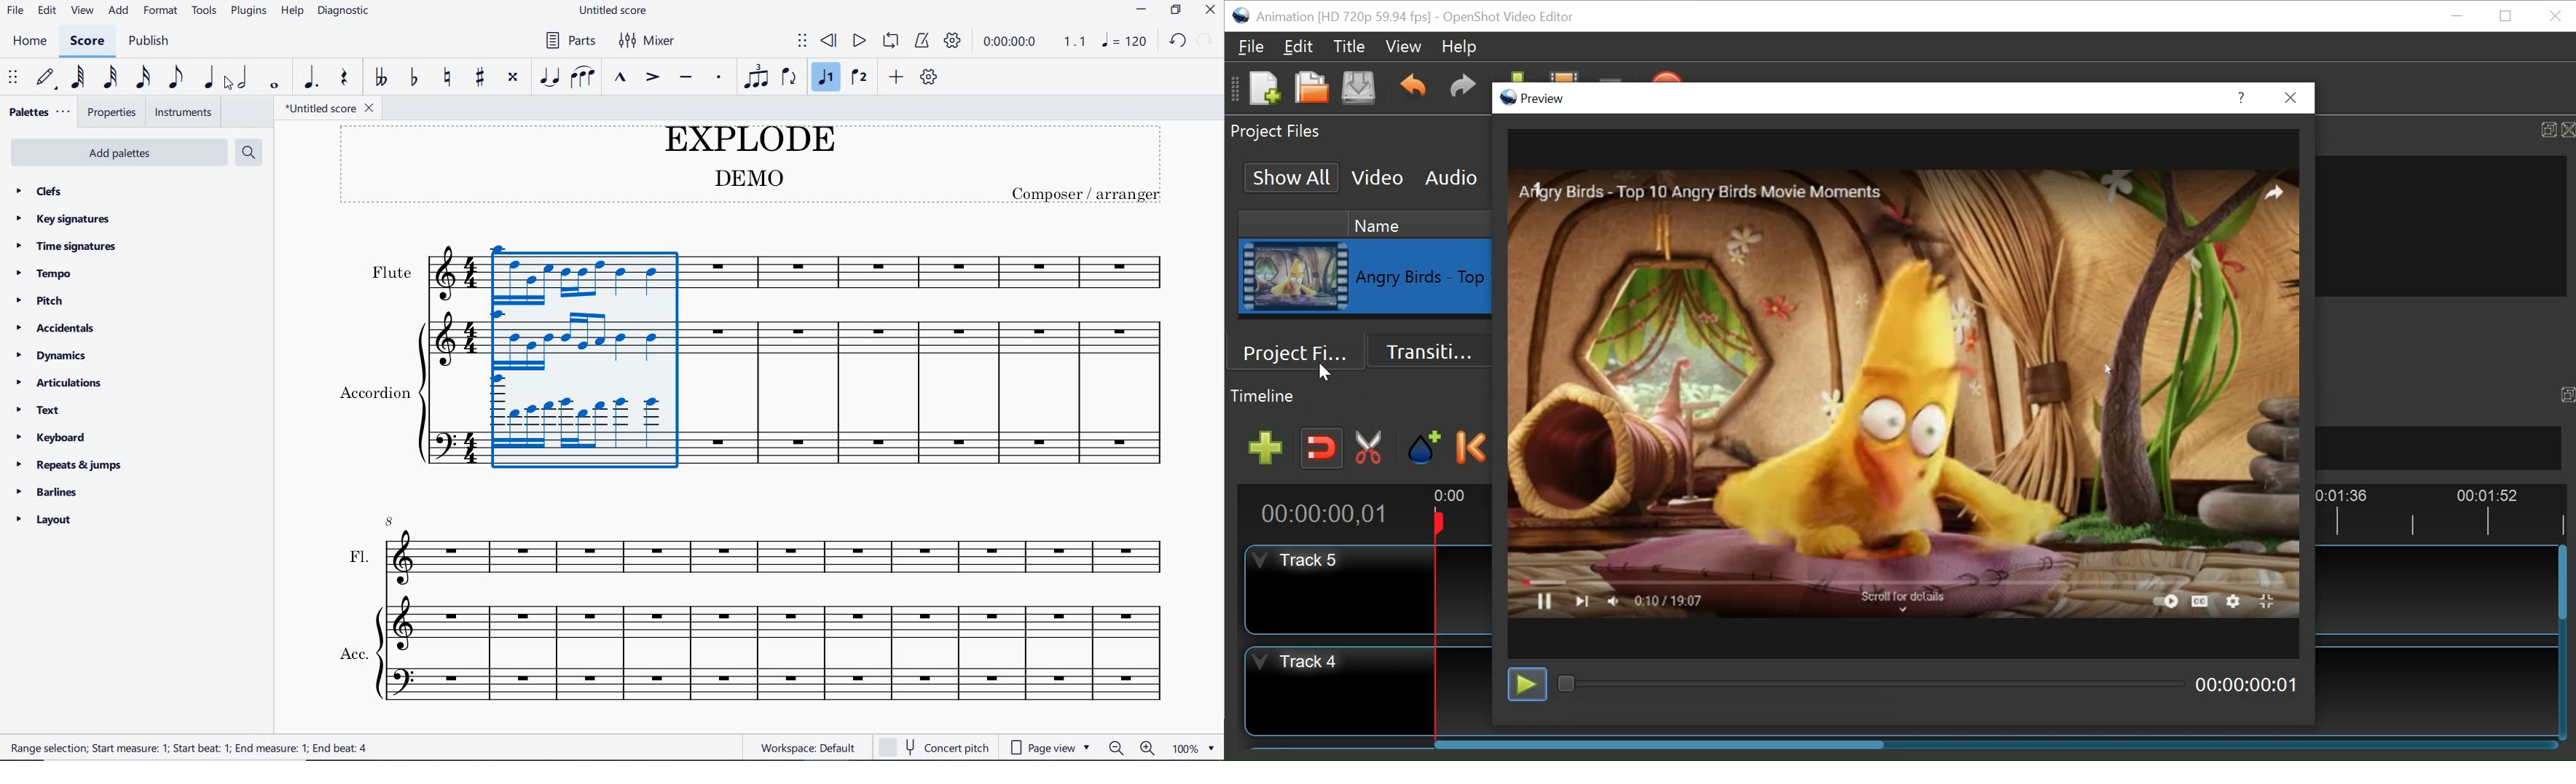 Image resolution: width=2576 pixels, height=784 pixels. What do you see at coordinates (586, 273) in the screenshot?
I see `highlighted measure` at bounding box center [586, 273].